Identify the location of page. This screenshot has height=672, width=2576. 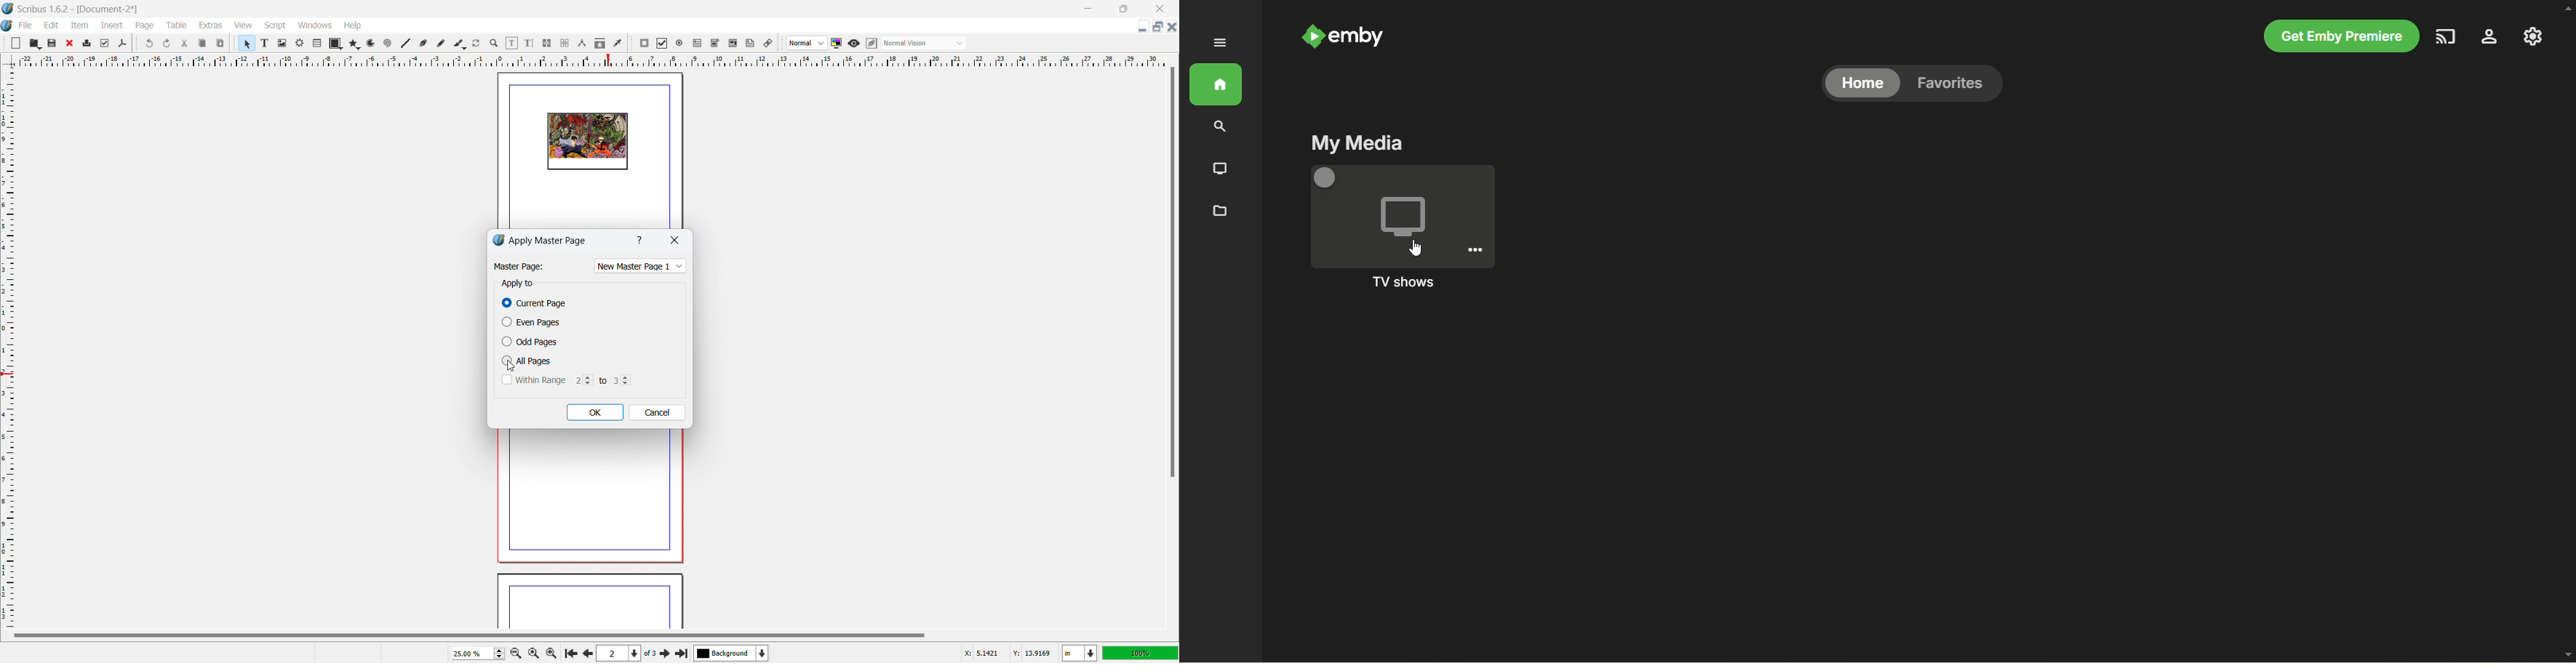
(146, 26).